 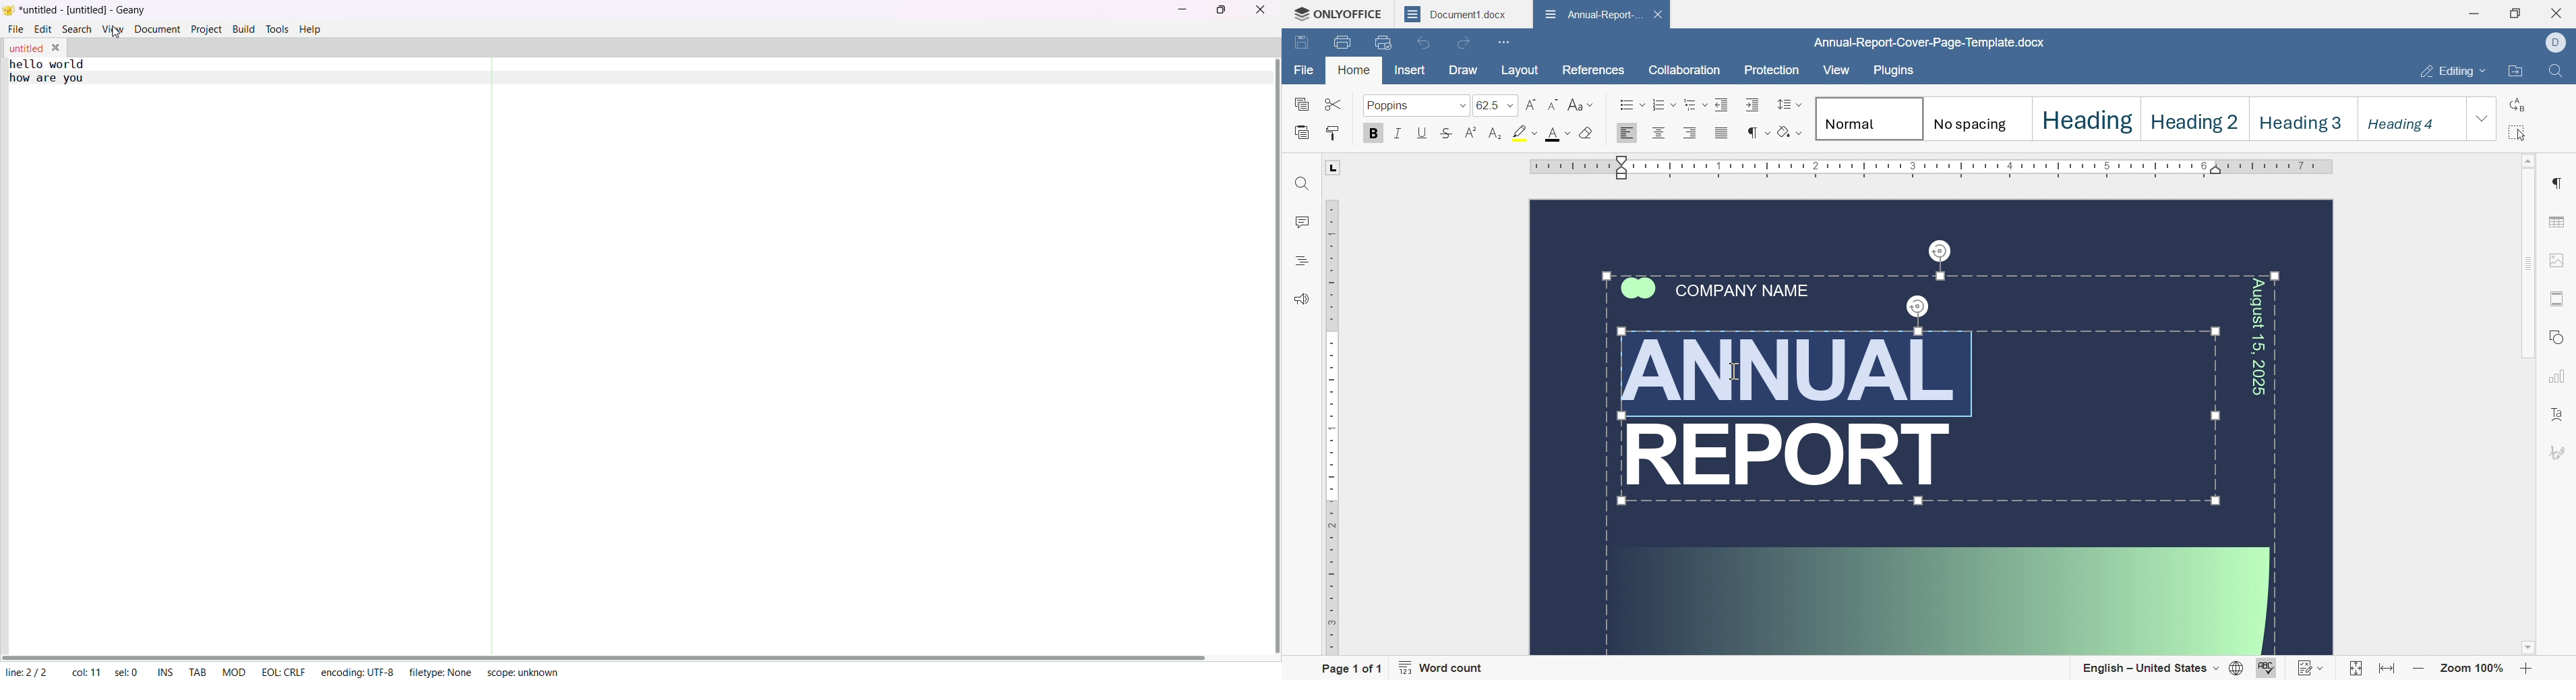 What do you see at coordinates (2471, 670) in the screenshot?
I see `zoom 100%` at bounding box center [2471, 670].